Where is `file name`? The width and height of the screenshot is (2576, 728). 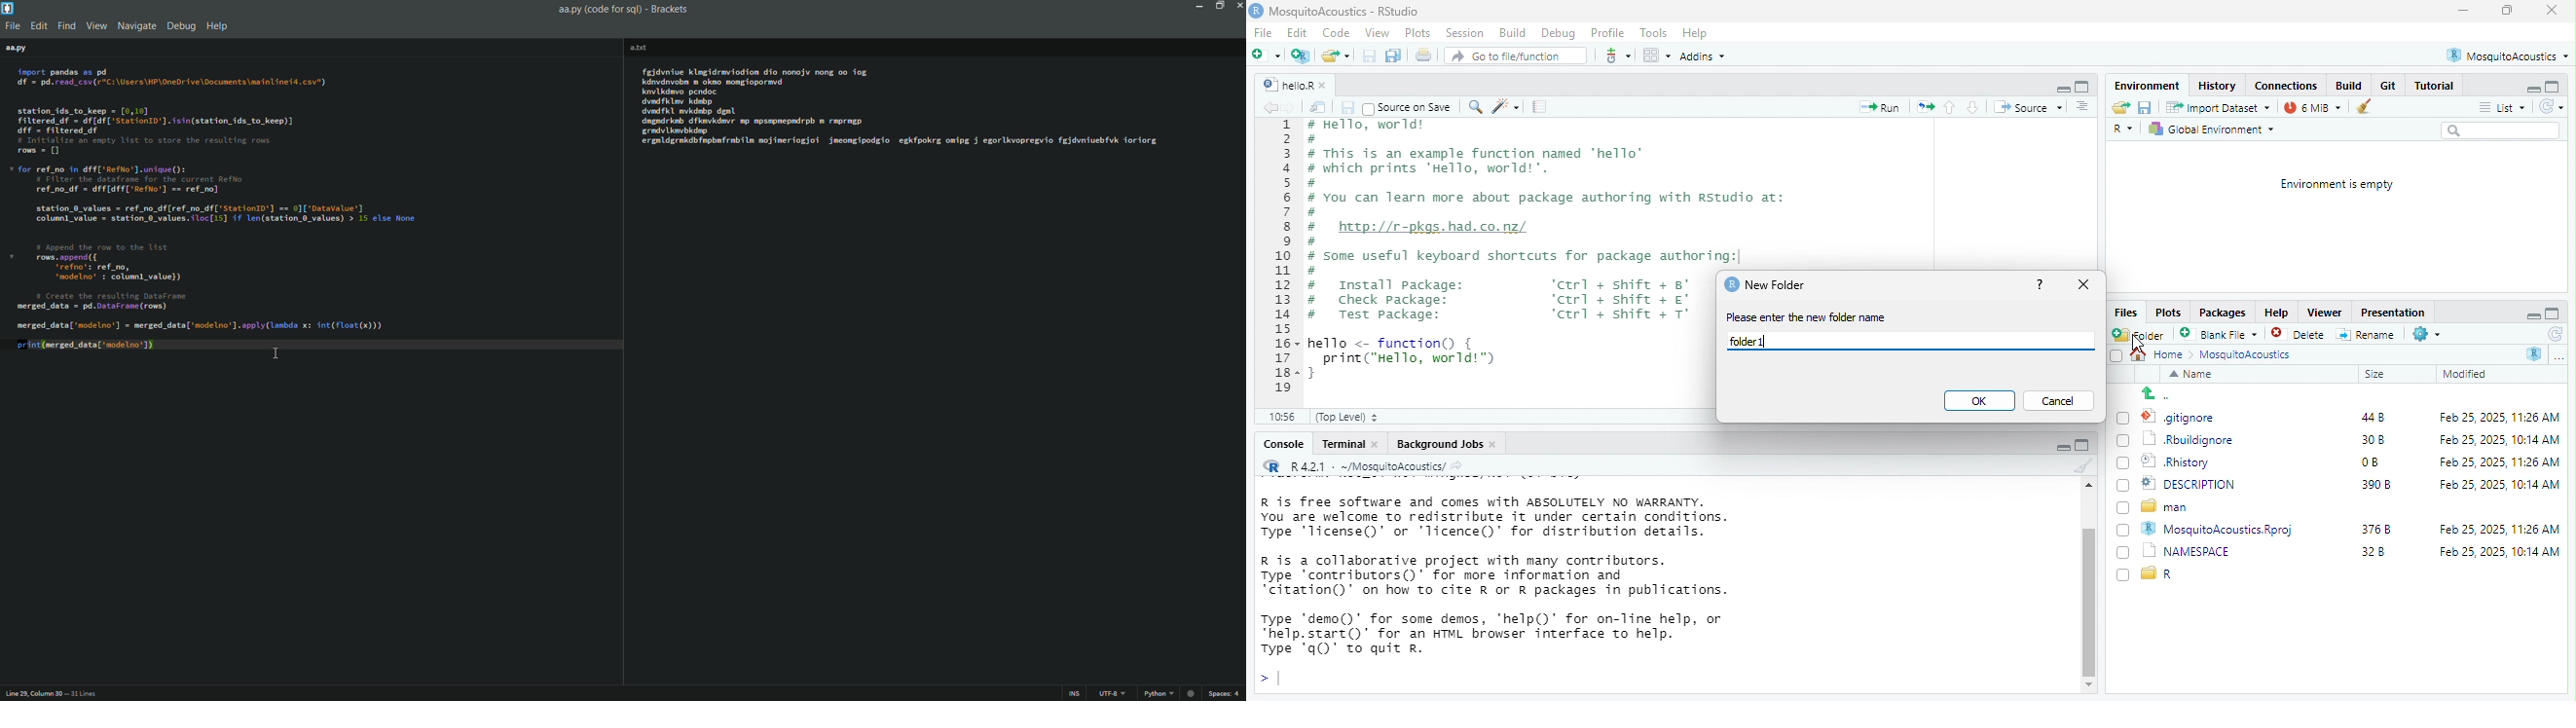
file name is located at coordinates (641, 46).